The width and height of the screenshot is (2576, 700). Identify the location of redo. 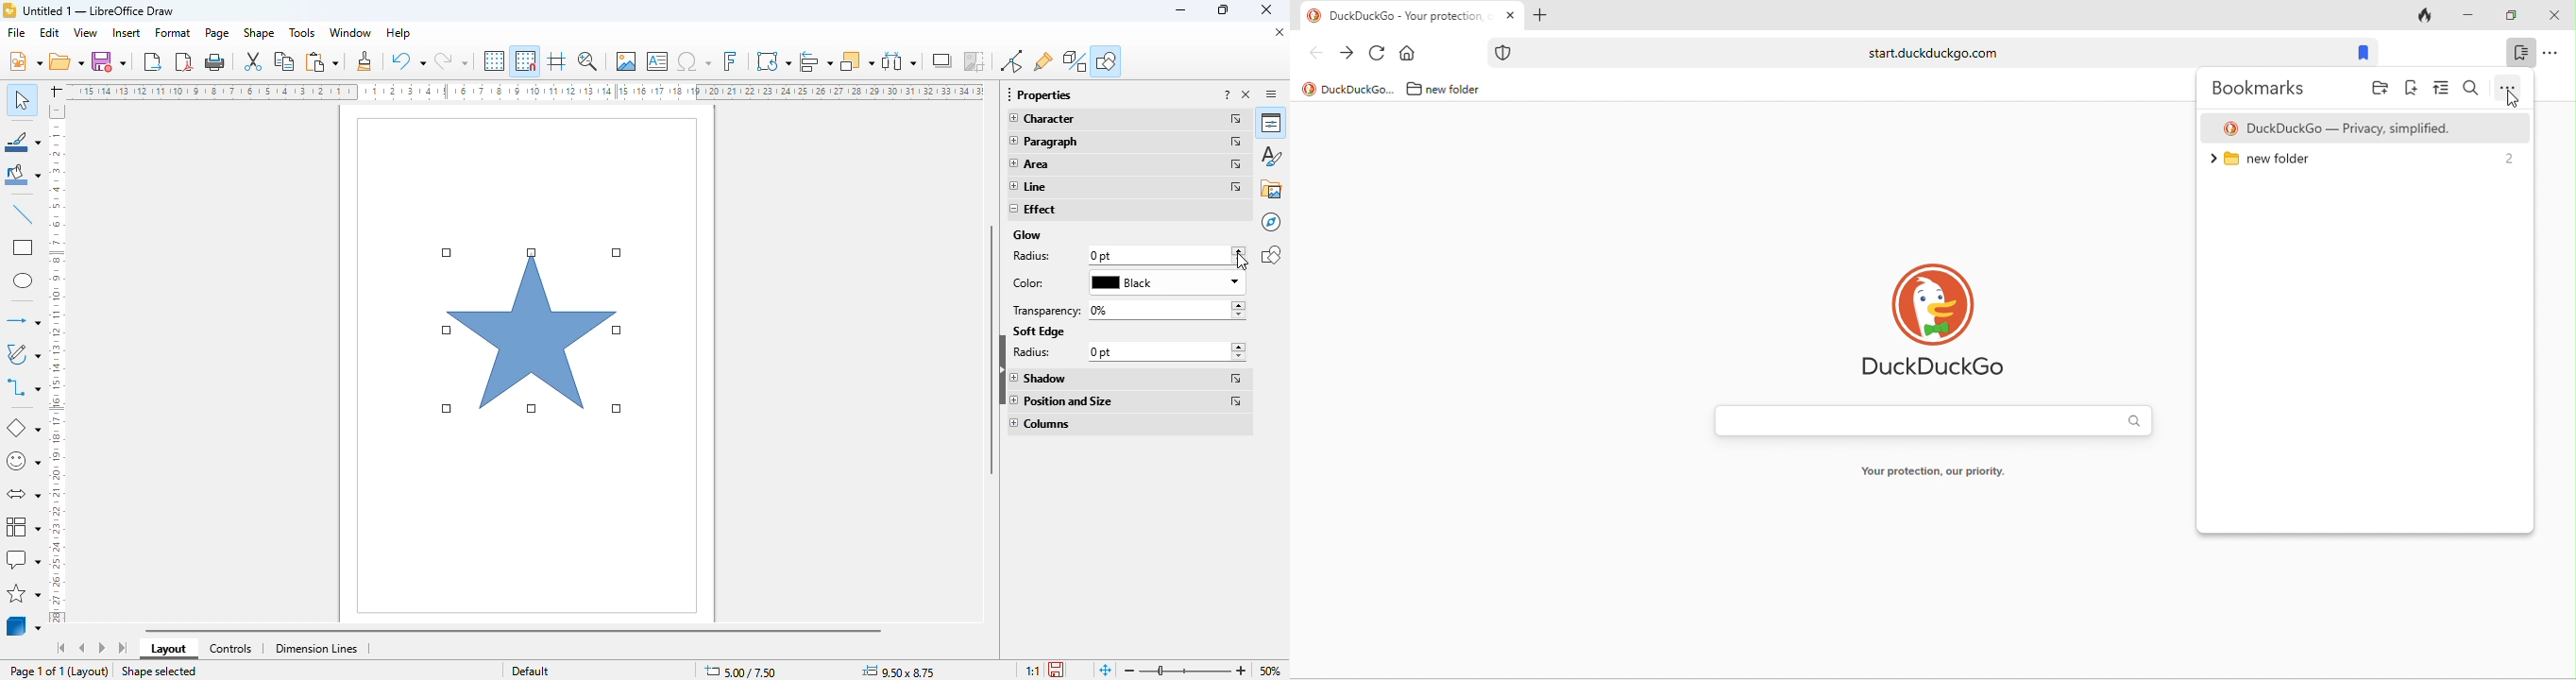
(450, 60).